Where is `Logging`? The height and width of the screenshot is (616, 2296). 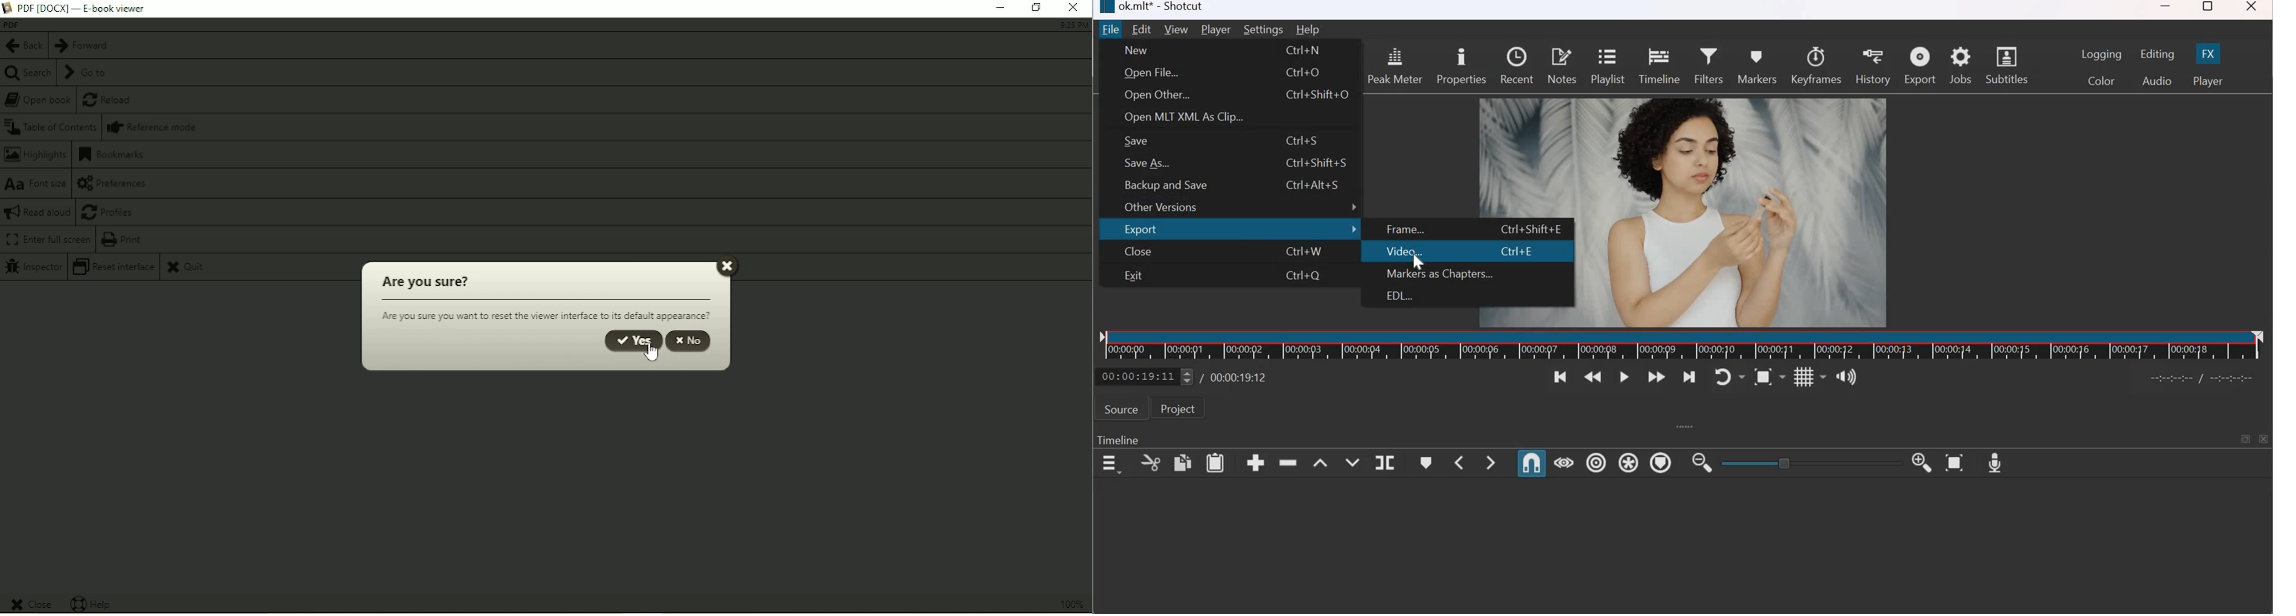
Logging is located at coordinates (2102, 54).